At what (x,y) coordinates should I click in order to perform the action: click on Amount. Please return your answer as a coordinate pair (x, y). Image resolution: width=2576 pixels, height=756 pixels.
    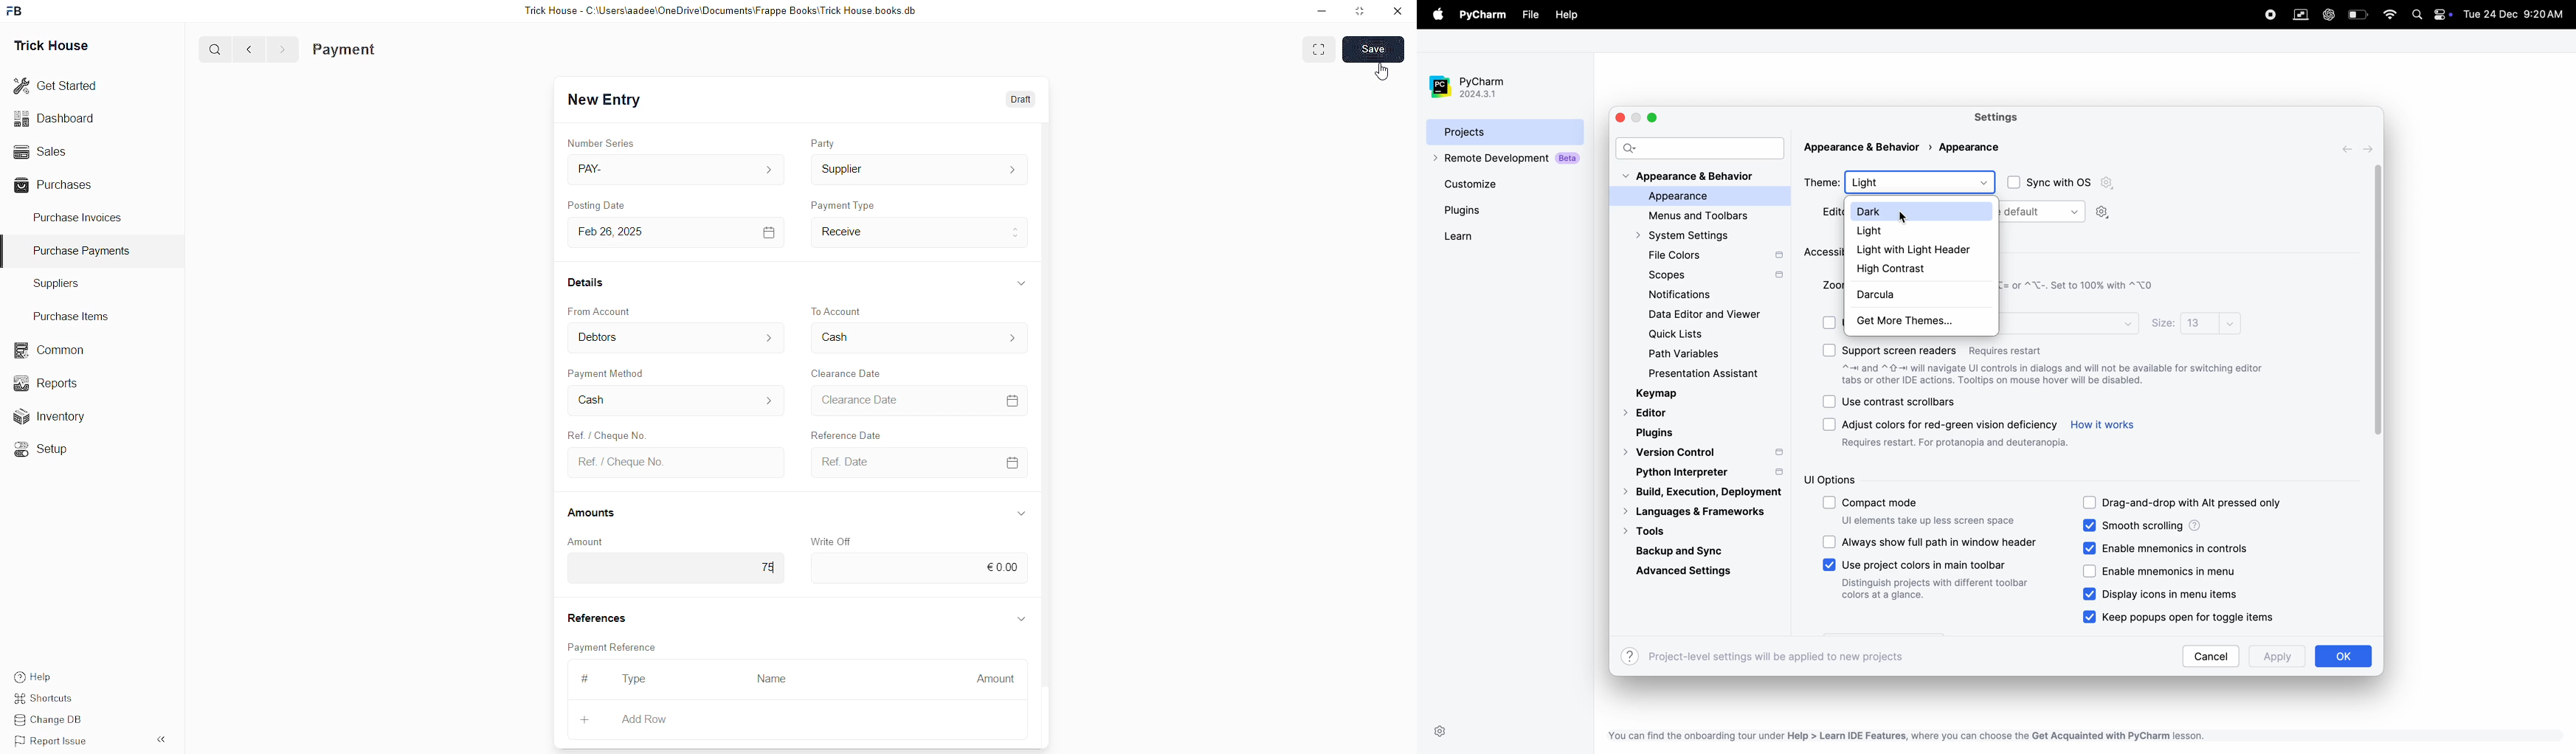
    Looking at the image, I should click on (594, 541).